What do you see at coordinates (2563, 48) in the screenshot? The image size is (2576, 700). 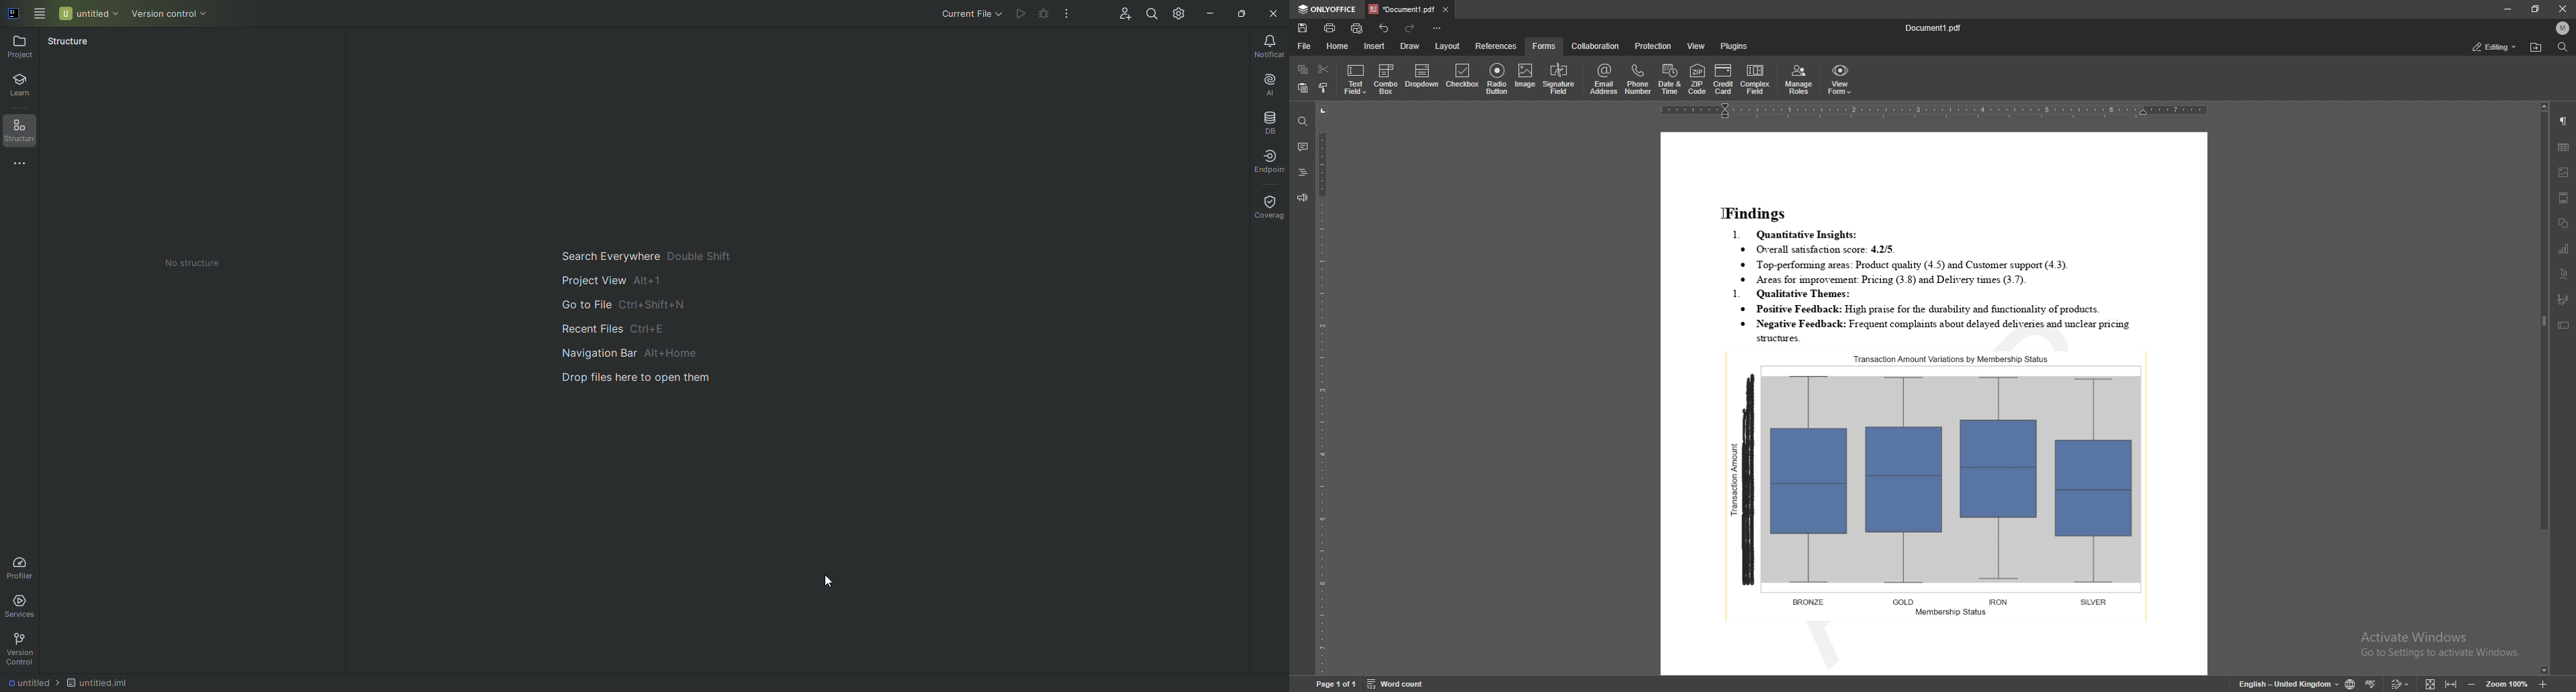 I see `find` at bounding box center [2563, 48].